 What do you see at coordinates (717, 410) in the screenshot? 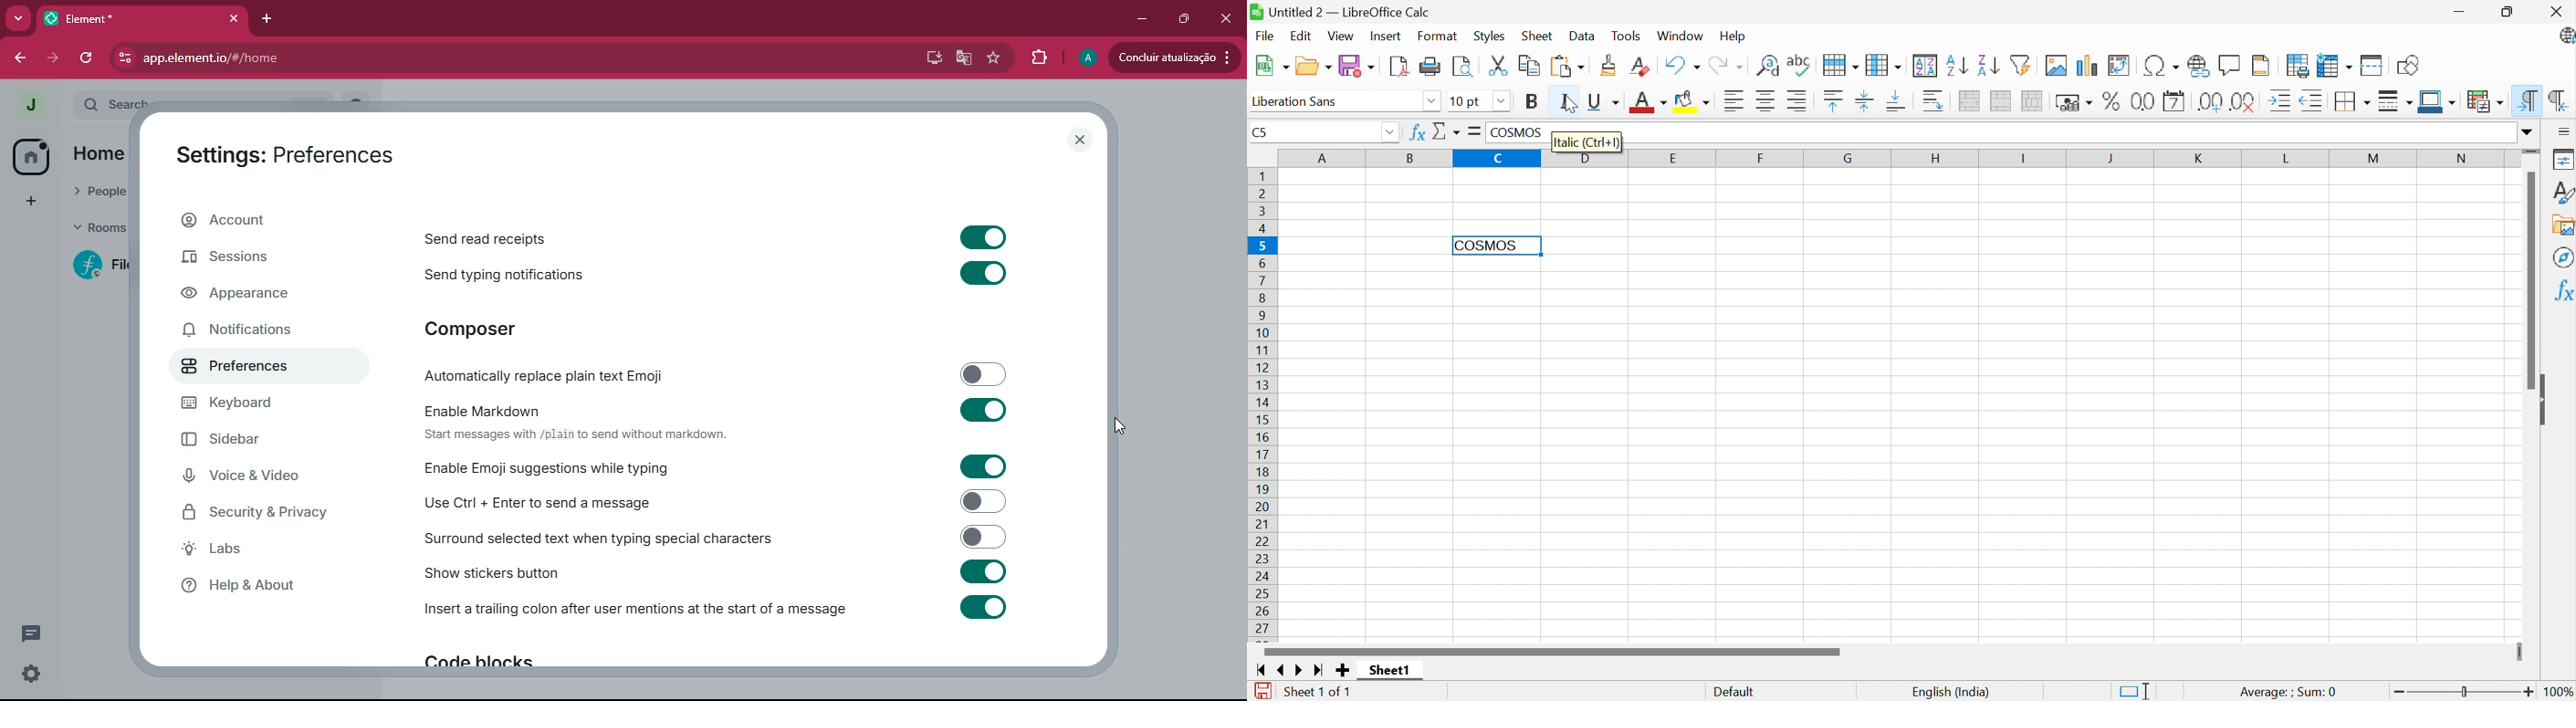
I see `Enable Markdown` at bounding box center [717, 410].